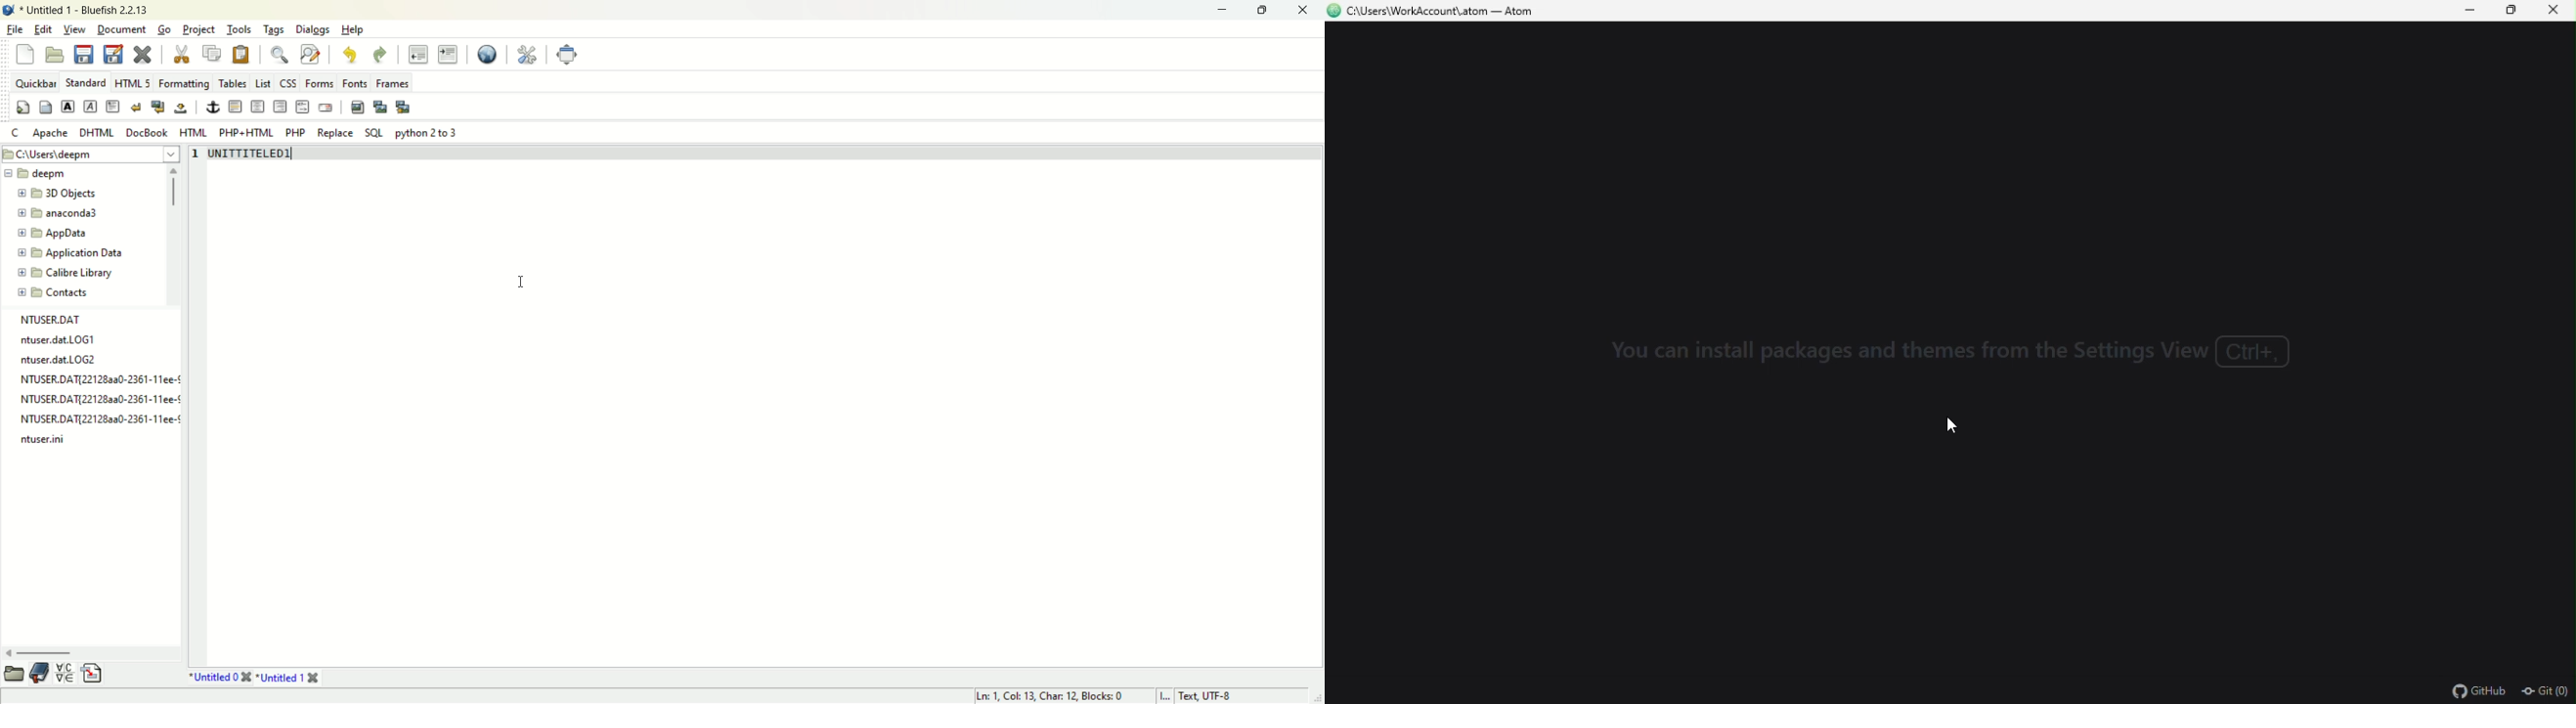  What do you see at coordinates (50, 293) in the screenshot?
I see `contacts` at bounding box center [50, 293].